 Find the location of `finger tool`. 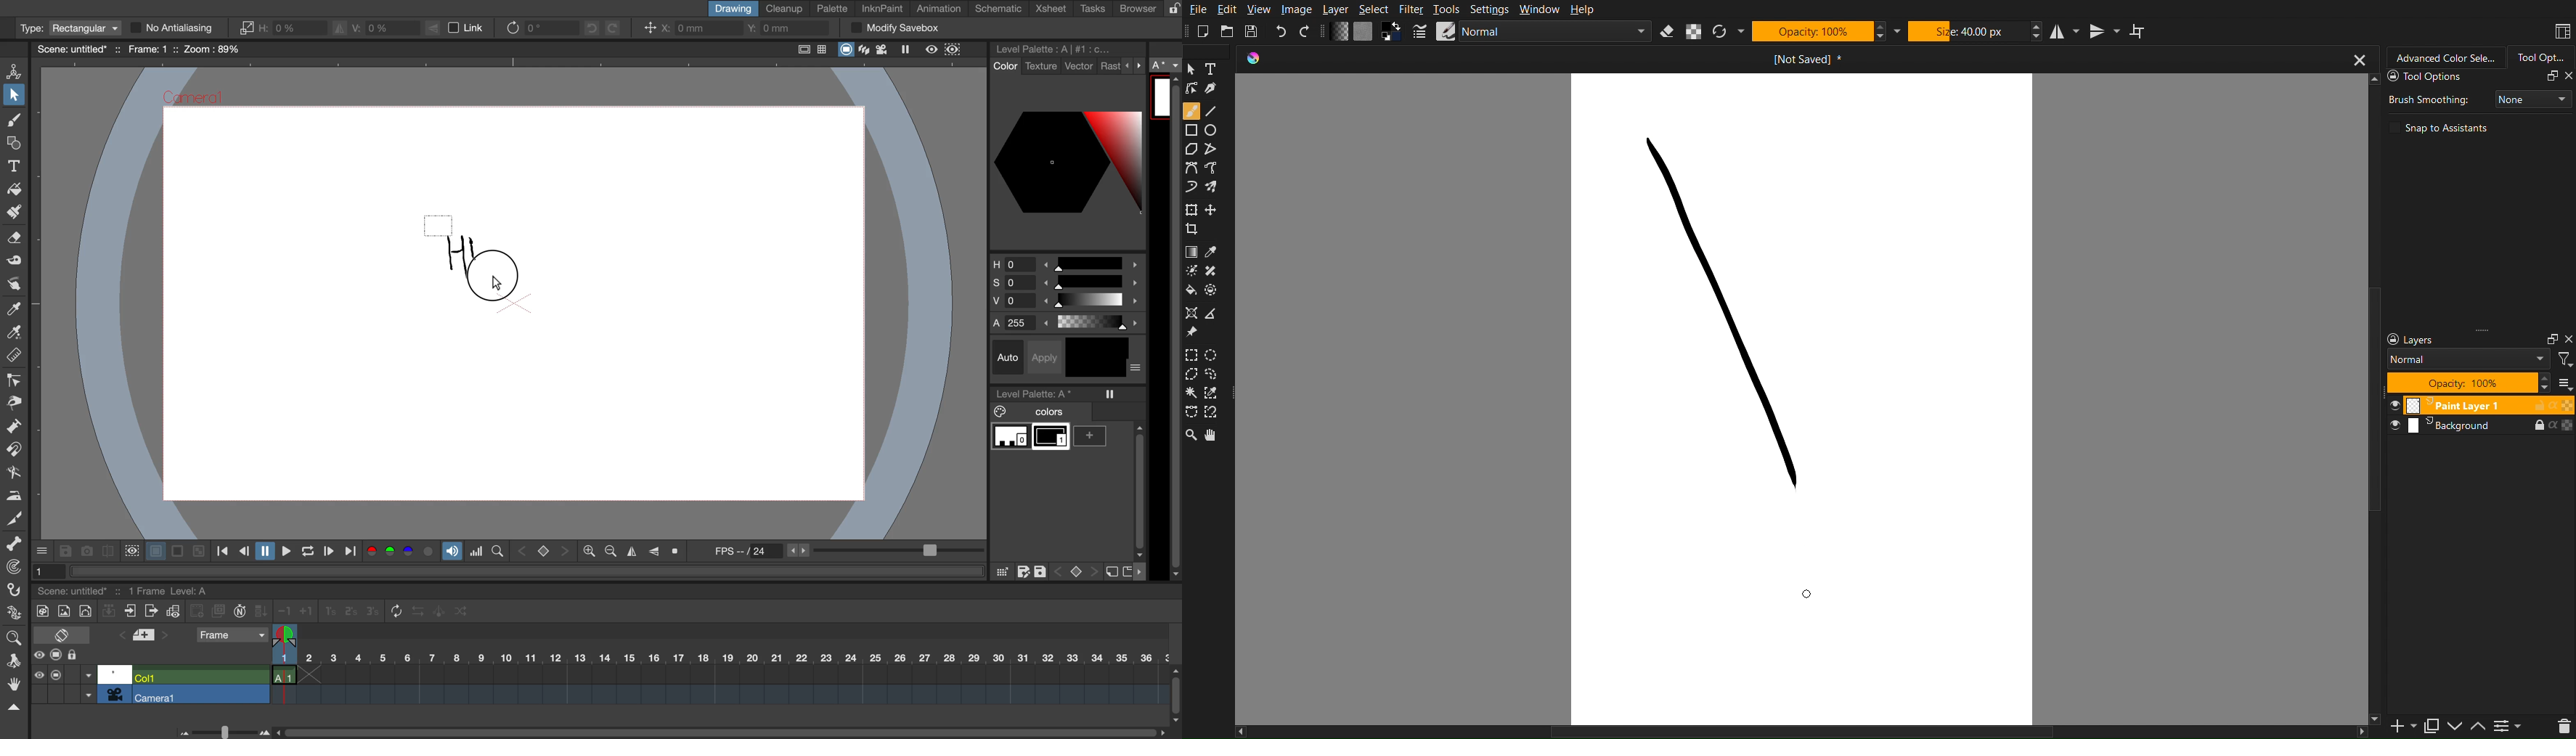

finger tool is located at coordinates (13, 284).